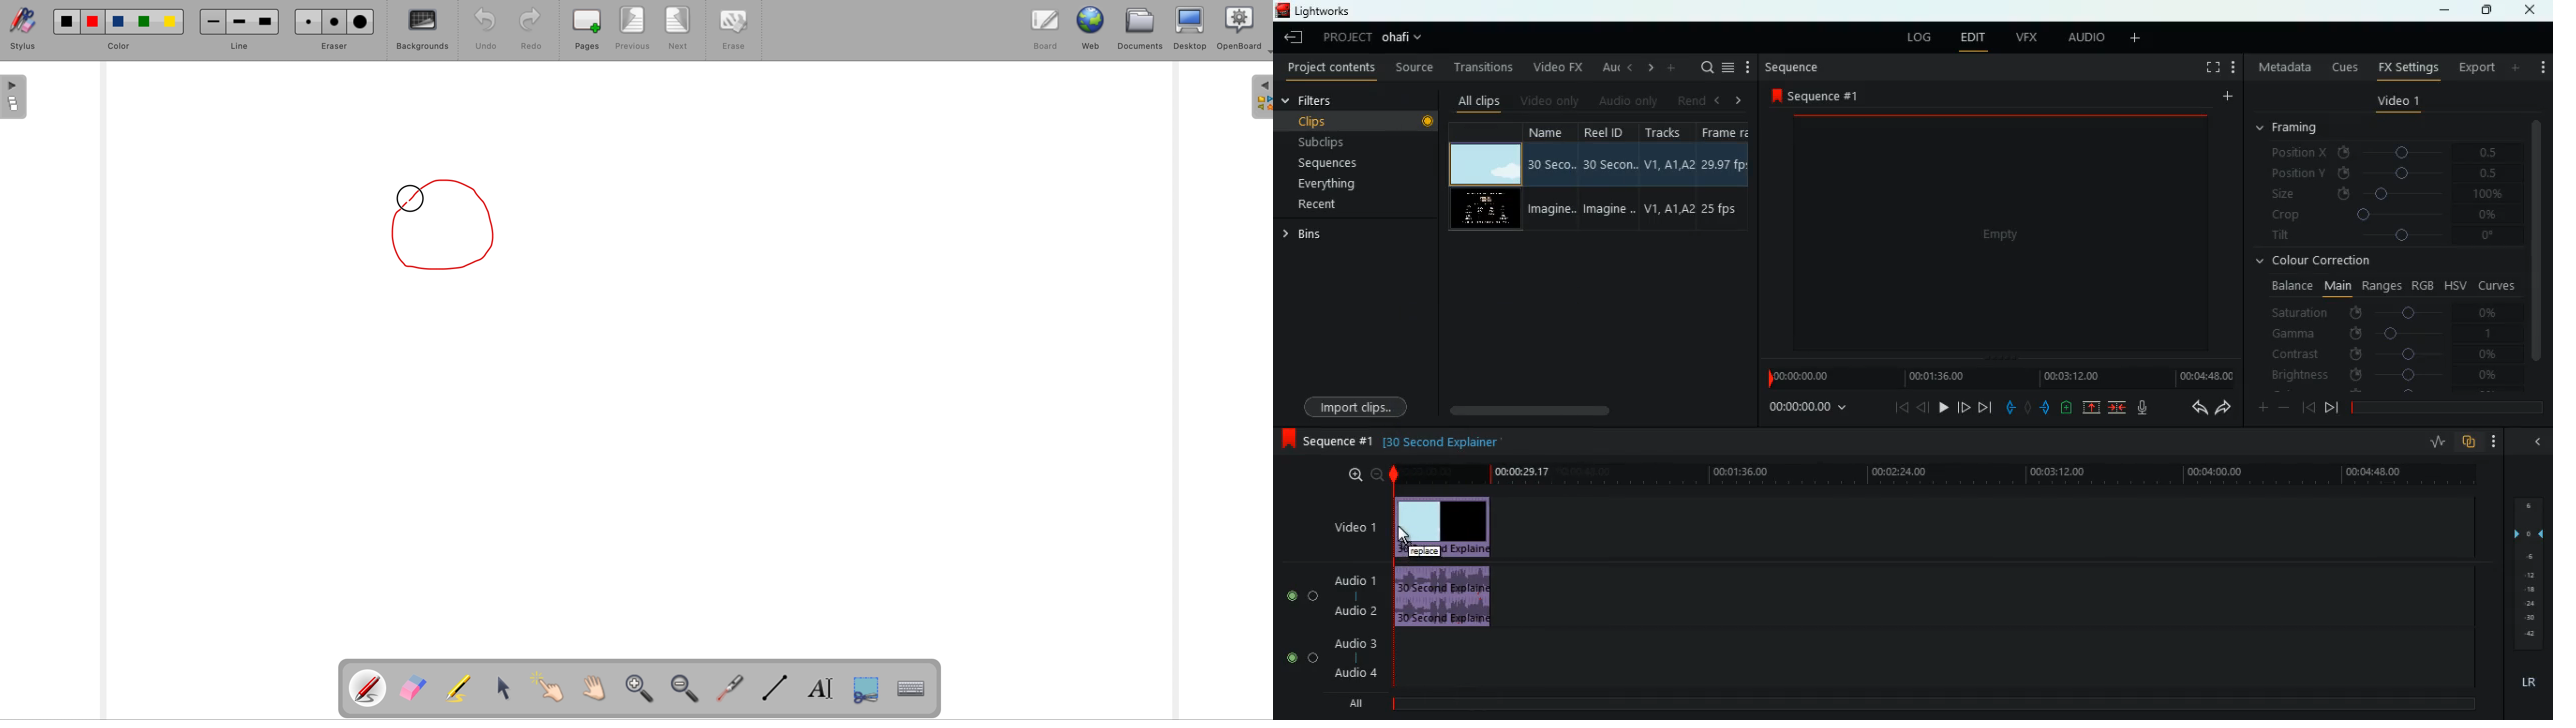  What do you see at coordinates (1317, 12) in the screenshot?
I see `lightworks` at bounding box center [1317, 12].